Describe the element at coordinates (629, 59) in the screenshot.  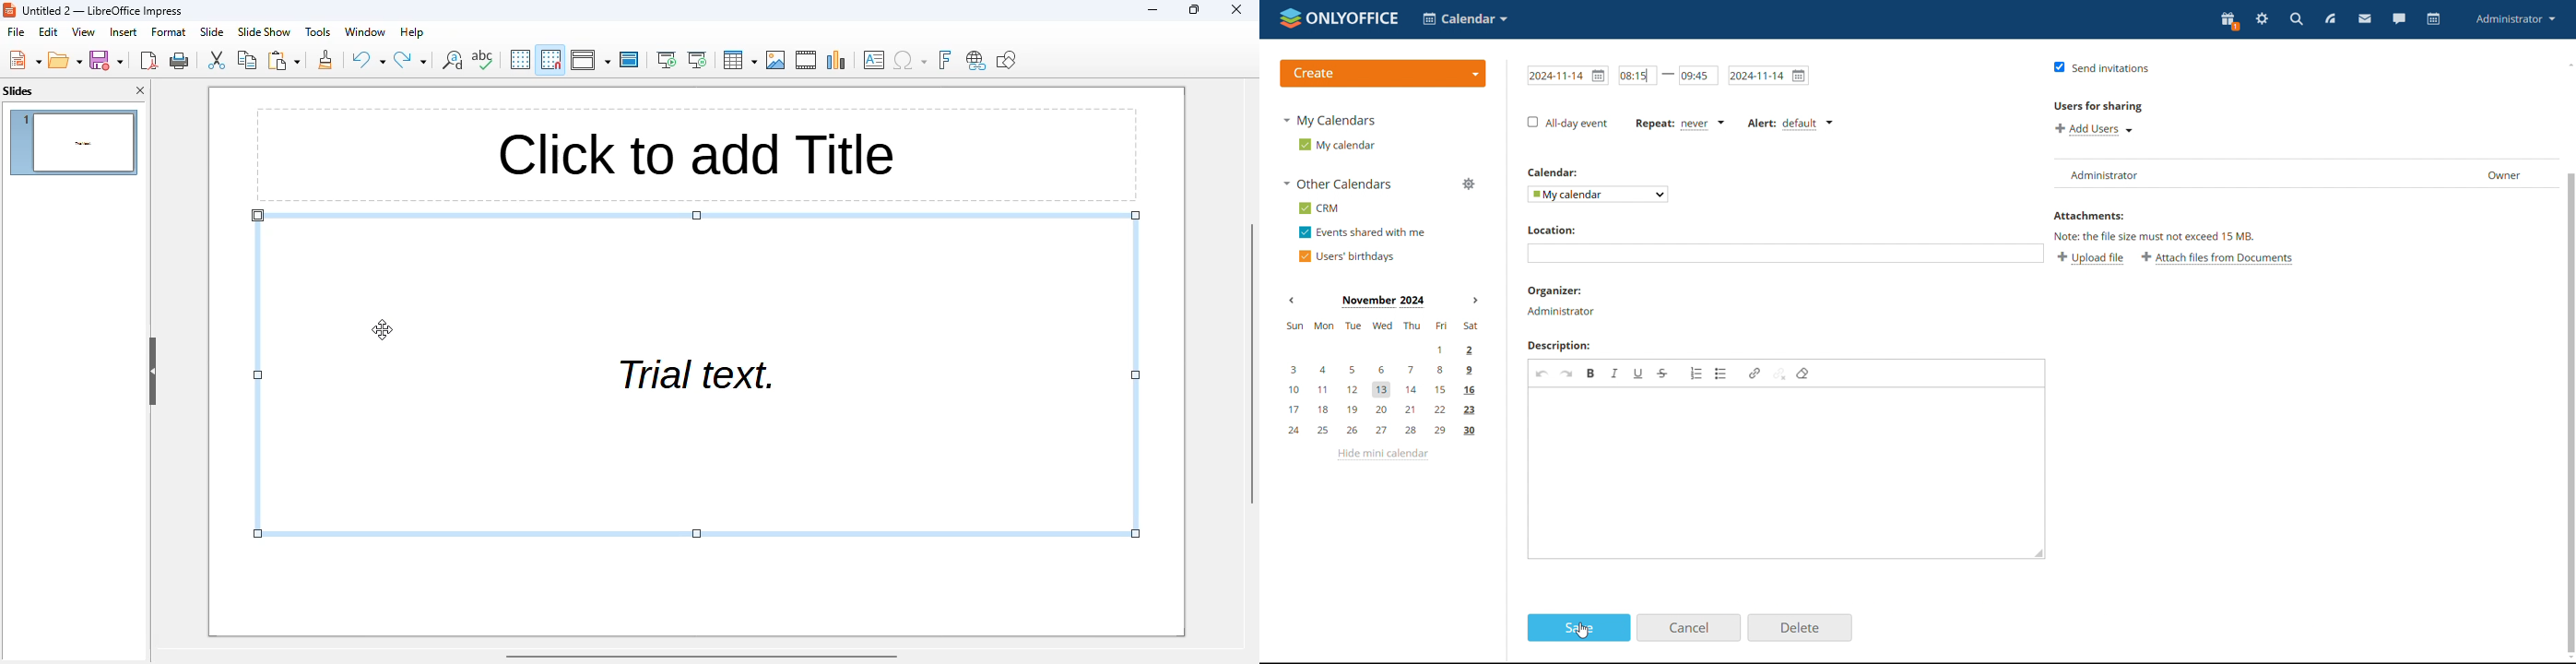
I see `master slide` at that location.